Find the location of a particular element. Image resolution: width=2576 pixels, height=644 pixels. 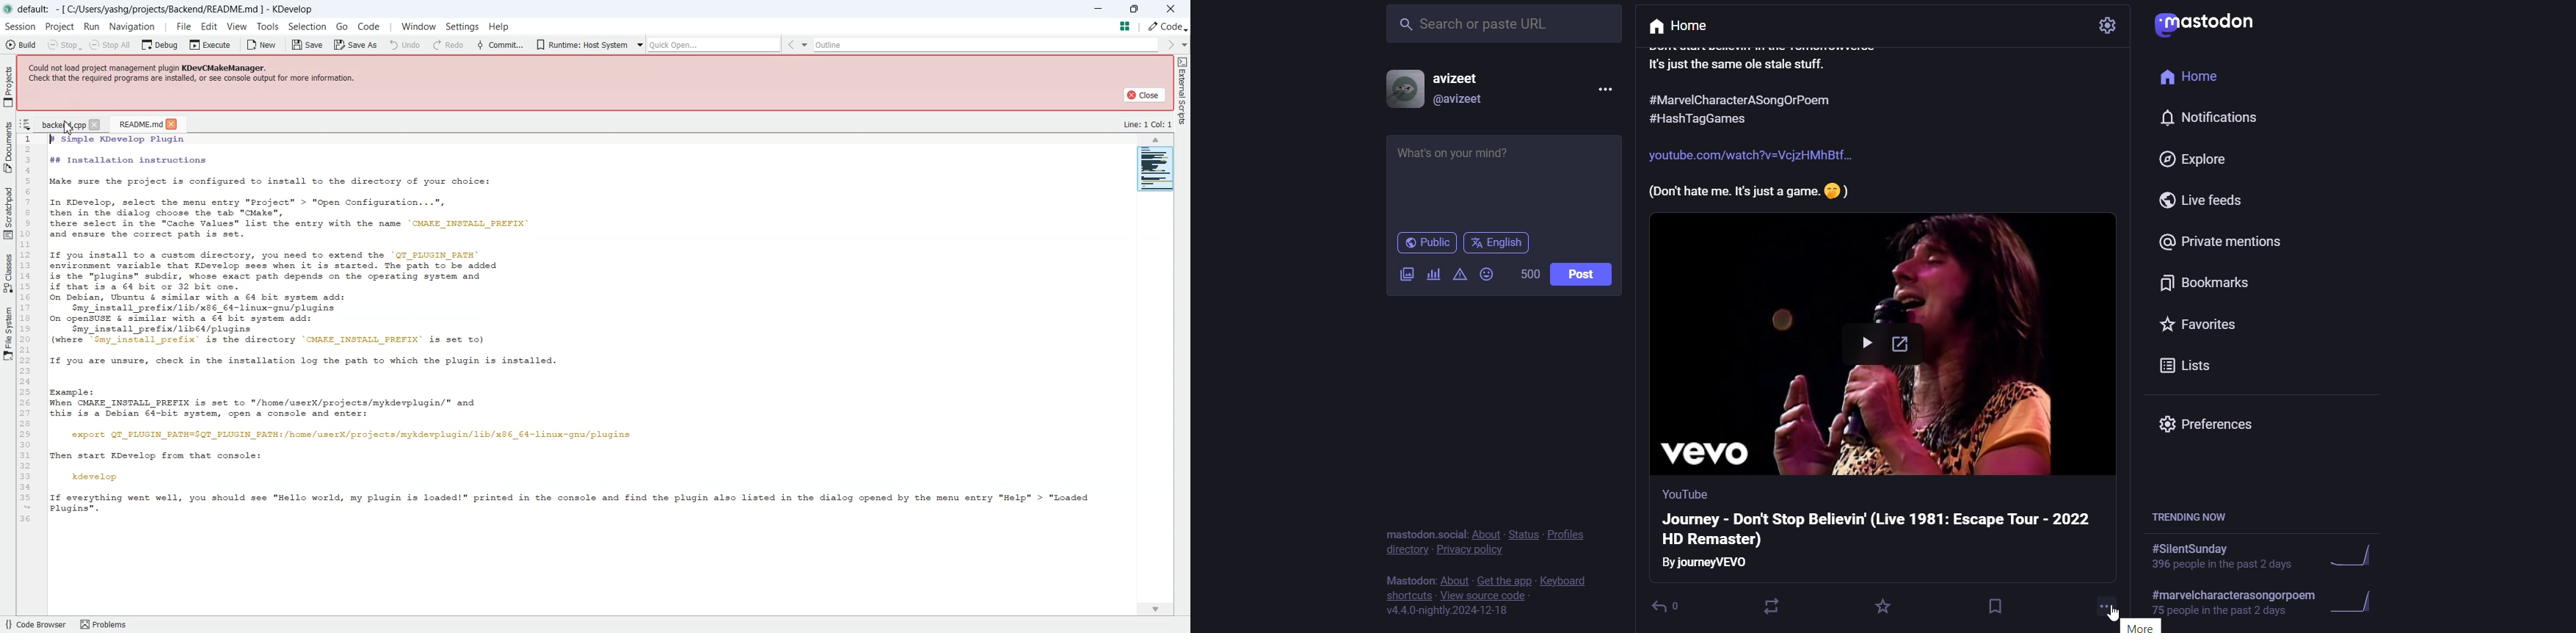

live feeds is located at coordinates (2210, 202).